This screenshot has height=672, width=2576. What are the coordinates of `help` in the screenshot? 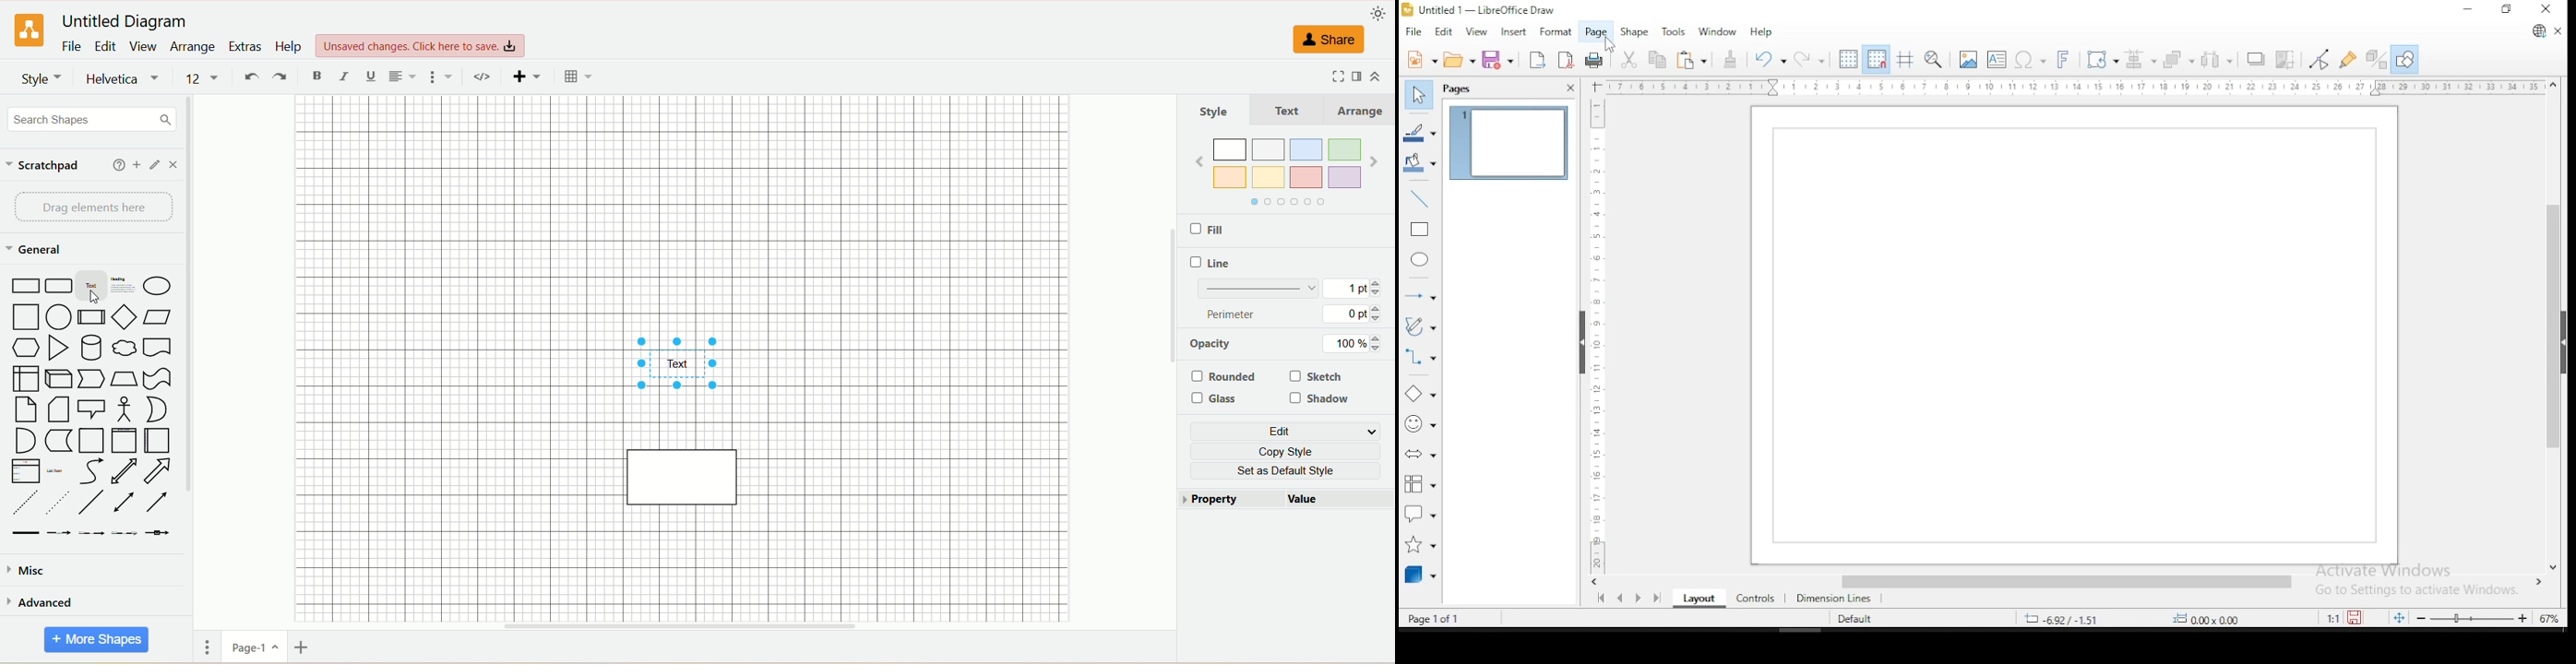 It's located at (114, 166).